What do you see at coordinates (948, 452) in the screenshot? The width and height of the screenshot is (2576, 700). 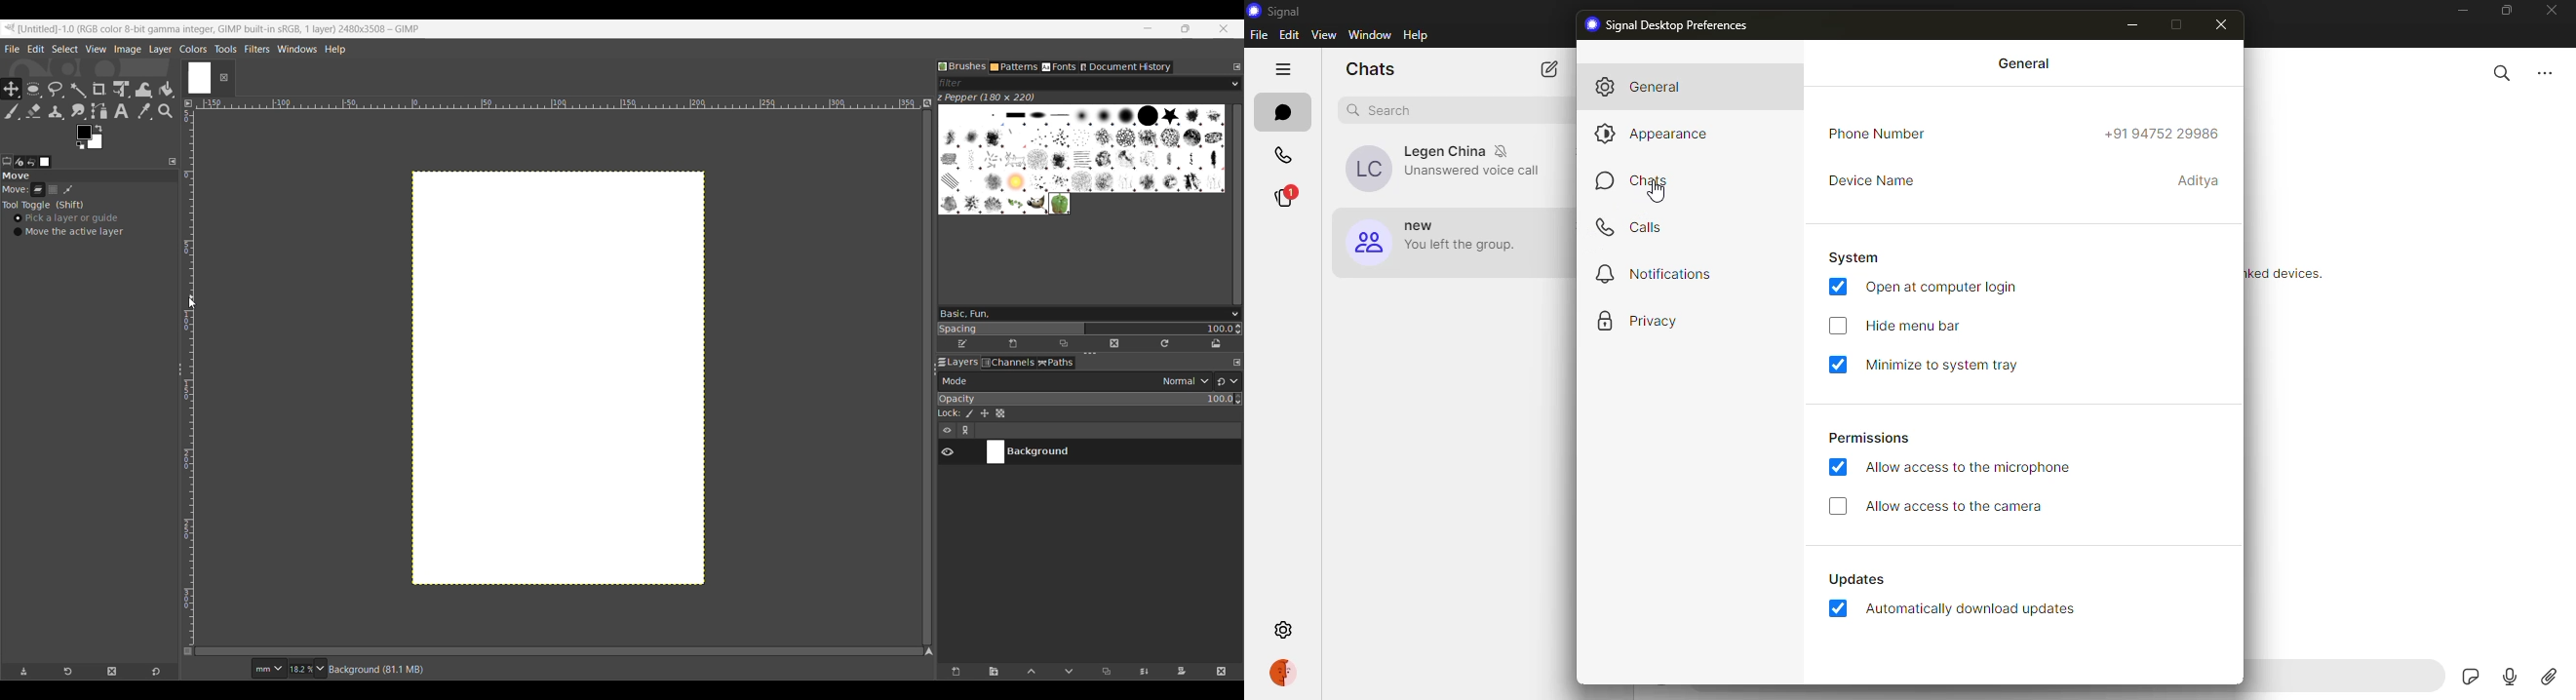 I see `Show/Hide layer` at bounding box center [948, 452].